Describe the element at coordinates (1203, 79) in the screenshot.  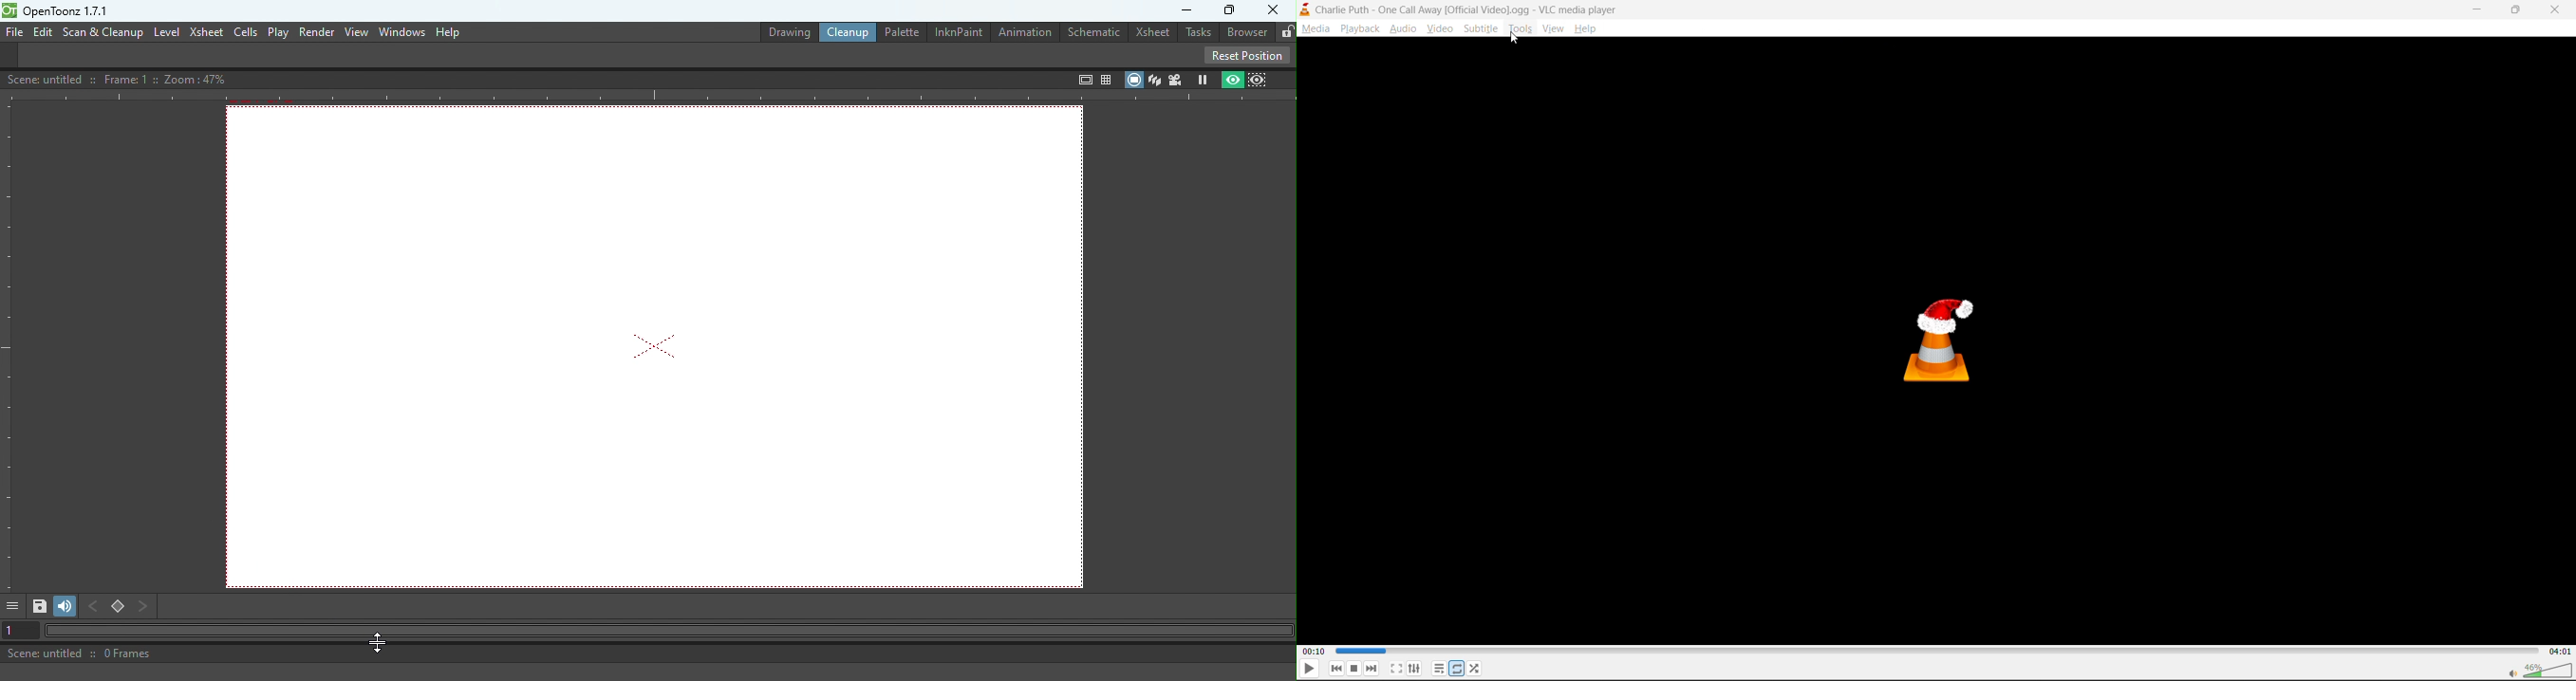
I see `Freeze` at that location.